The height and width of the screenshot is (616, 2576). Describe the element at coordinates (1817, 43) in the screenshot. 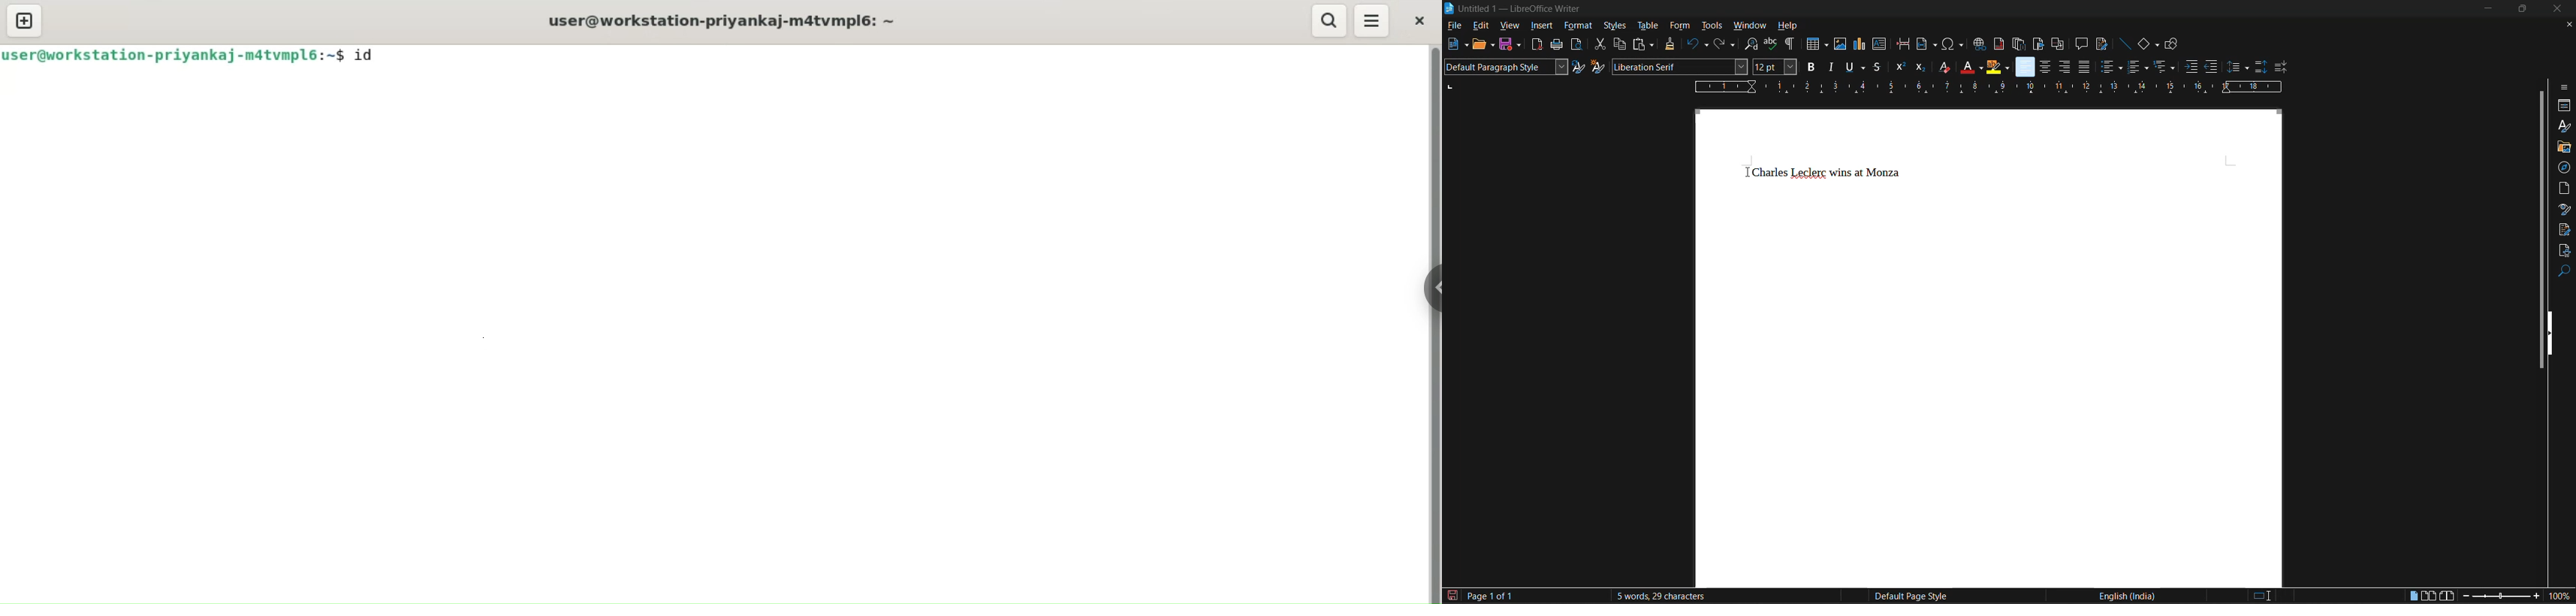

I see `insert table` at that location.